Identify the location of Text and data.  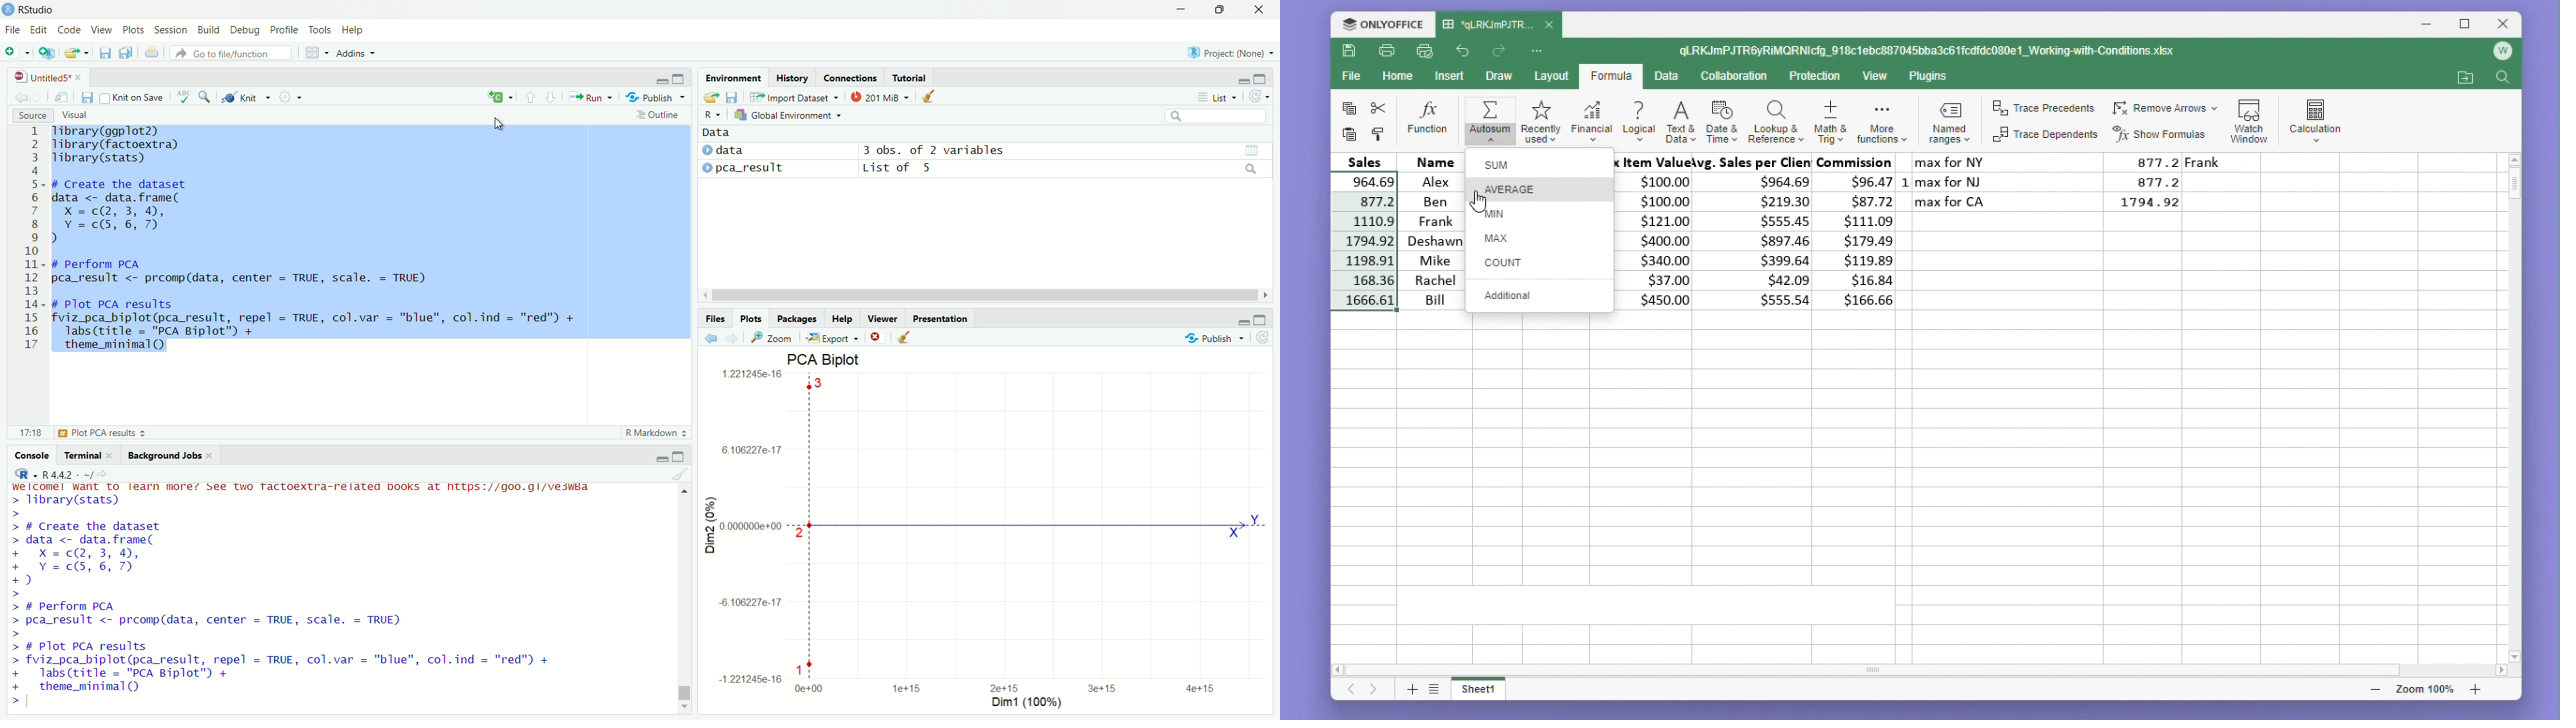
(1679, 119).